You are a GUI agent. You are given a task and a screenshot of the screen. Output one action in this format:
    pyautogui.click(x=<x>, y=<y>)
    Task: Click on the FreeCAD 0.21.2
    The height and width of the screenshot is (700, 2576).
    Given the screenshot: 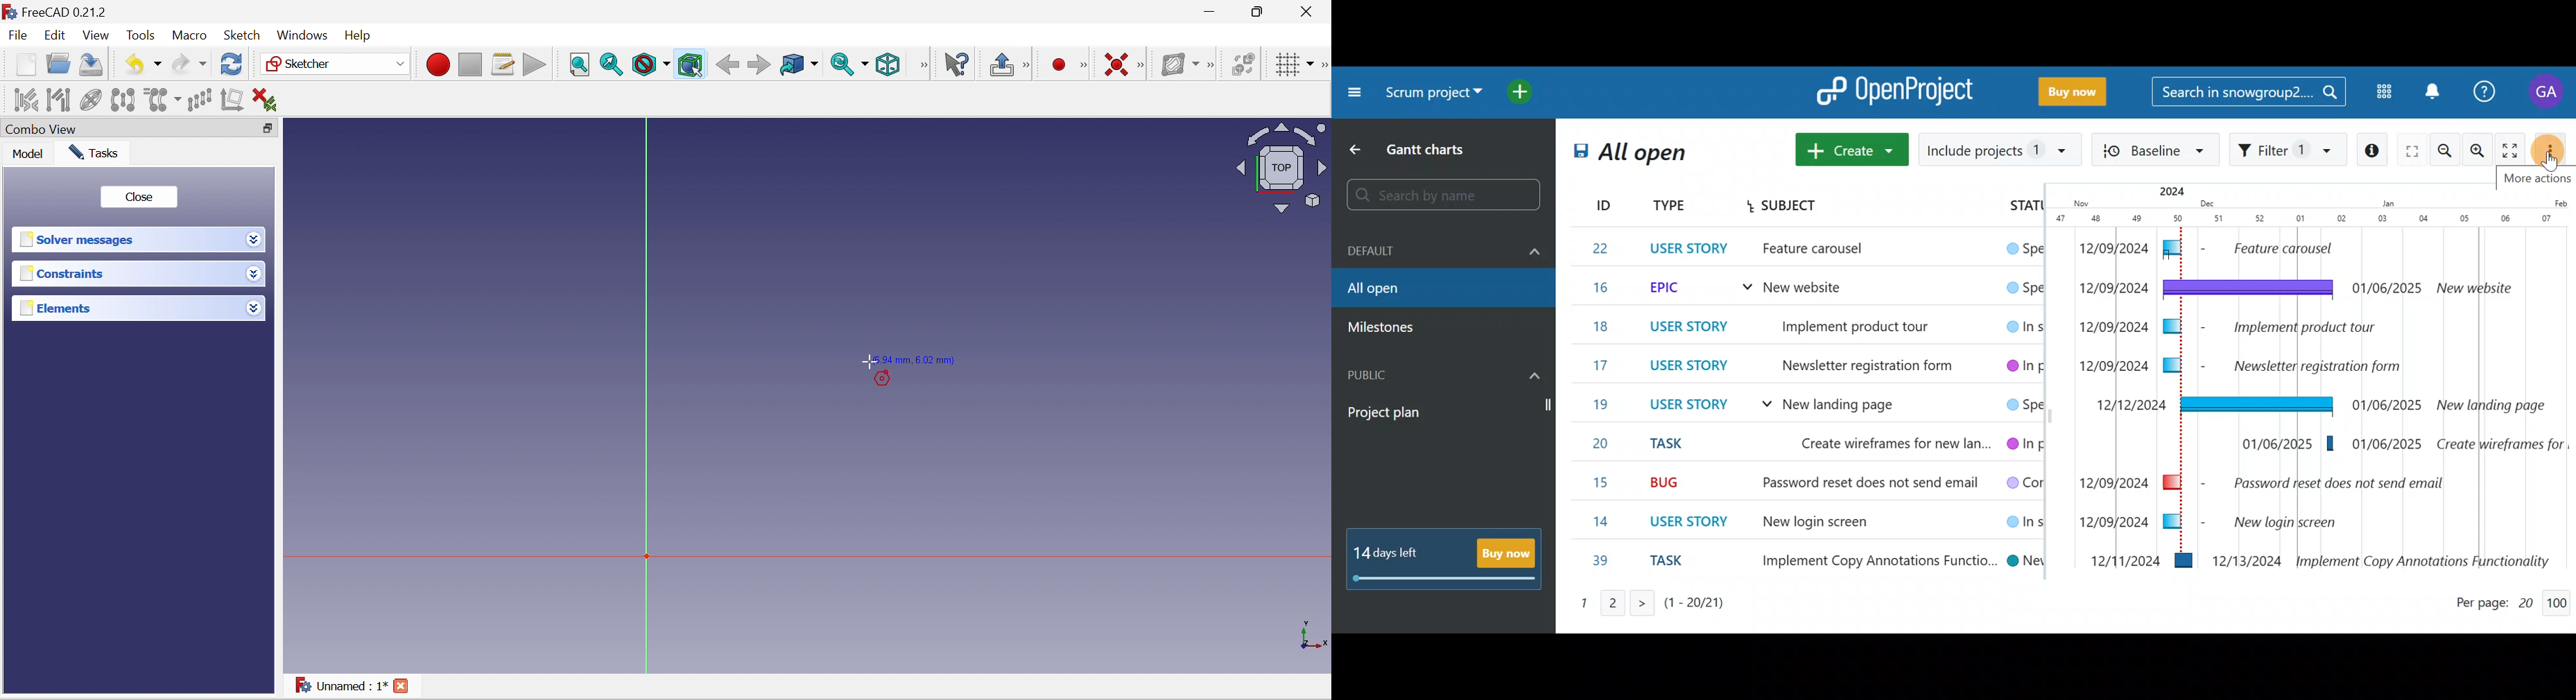 What is the action you would take?
    pyautogui.click(x=55, y=11)
    